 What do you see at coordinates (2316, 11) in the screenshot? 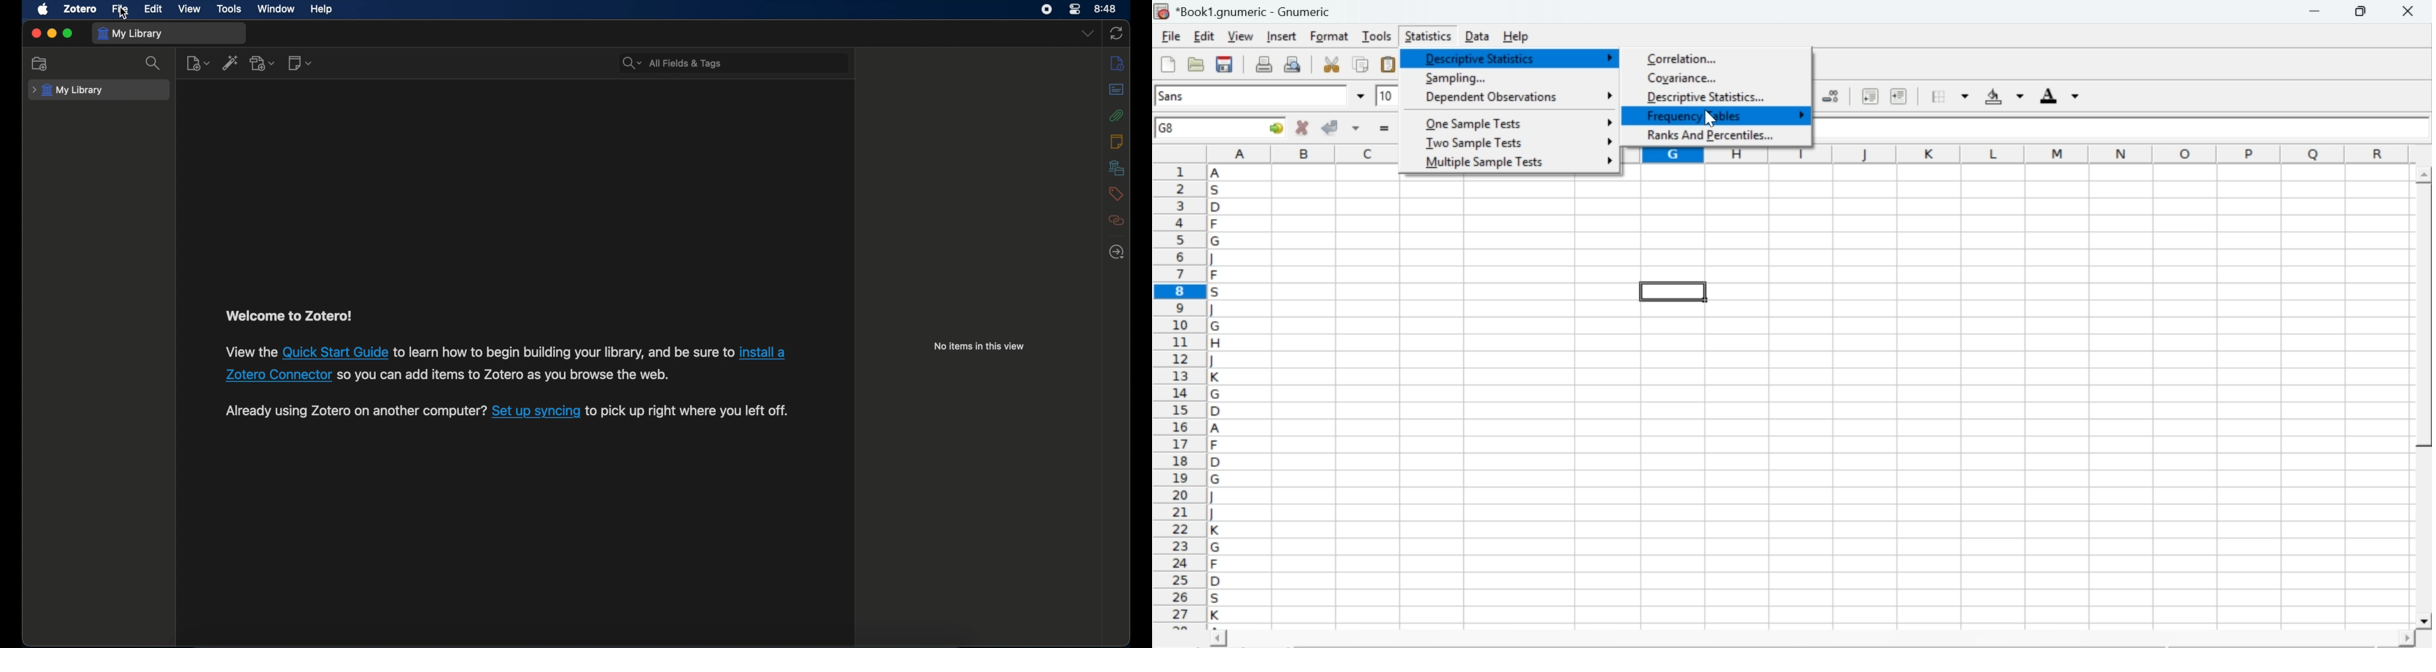
I see `minimize` at bounding box center [2316, 11].